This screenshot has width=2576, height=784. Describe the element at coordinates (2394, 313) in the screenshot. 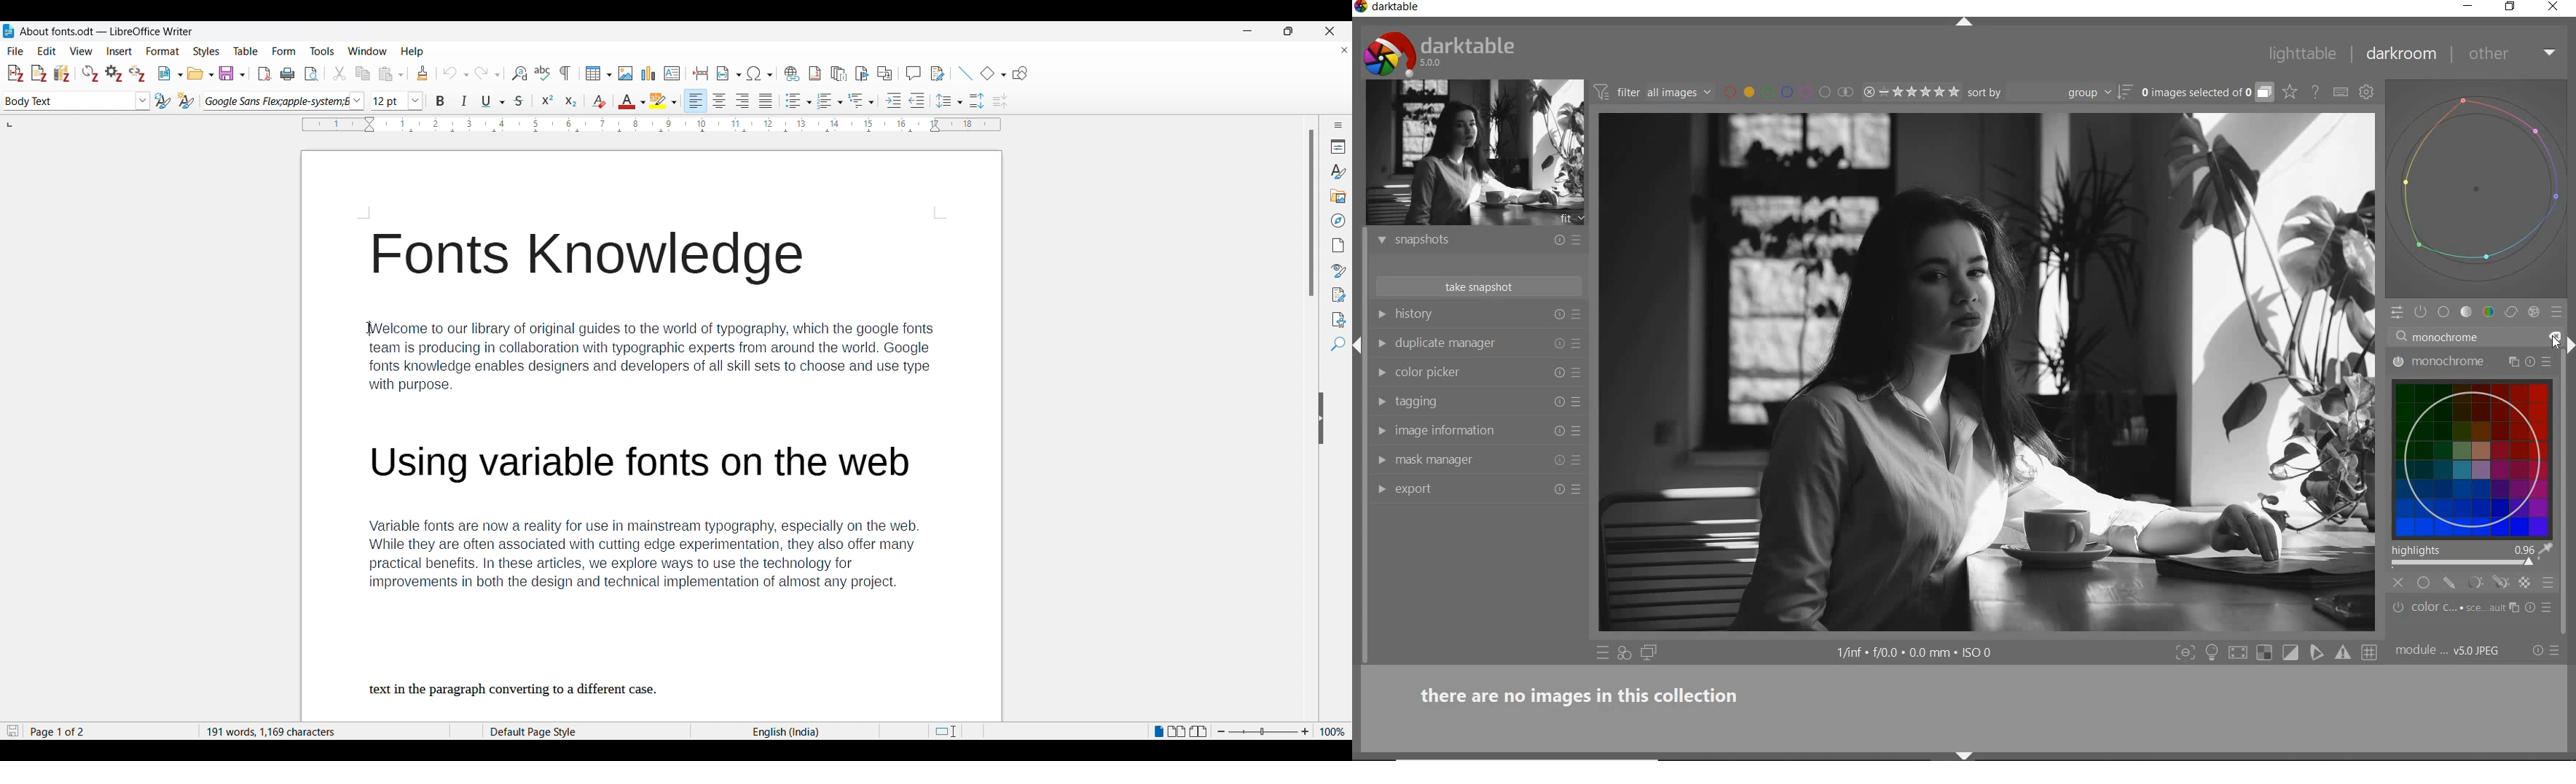

I see `quick access panel` at that location.